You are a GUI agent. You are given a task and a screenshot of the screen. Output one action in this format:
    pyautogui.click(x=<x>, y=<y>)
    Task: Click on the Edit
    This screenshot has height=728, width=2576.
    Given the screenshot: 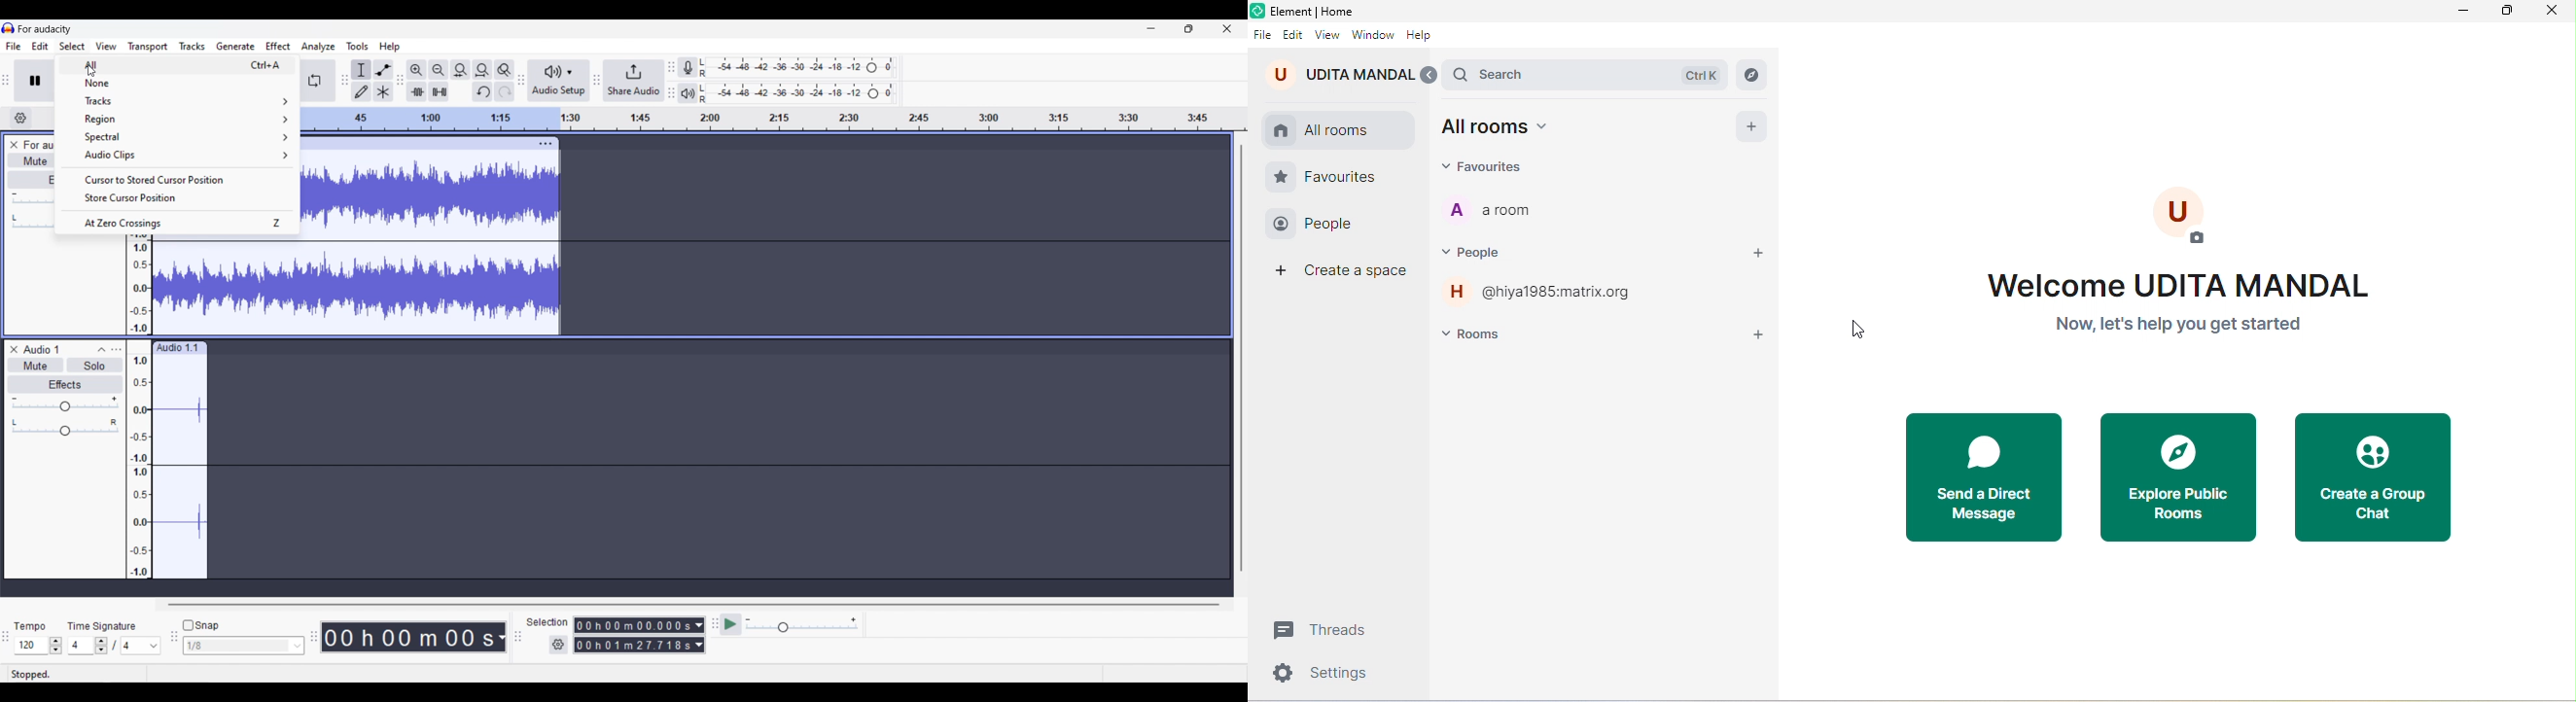 What is the action you would take?
    pyautogui.click(x=40, y=46)
    